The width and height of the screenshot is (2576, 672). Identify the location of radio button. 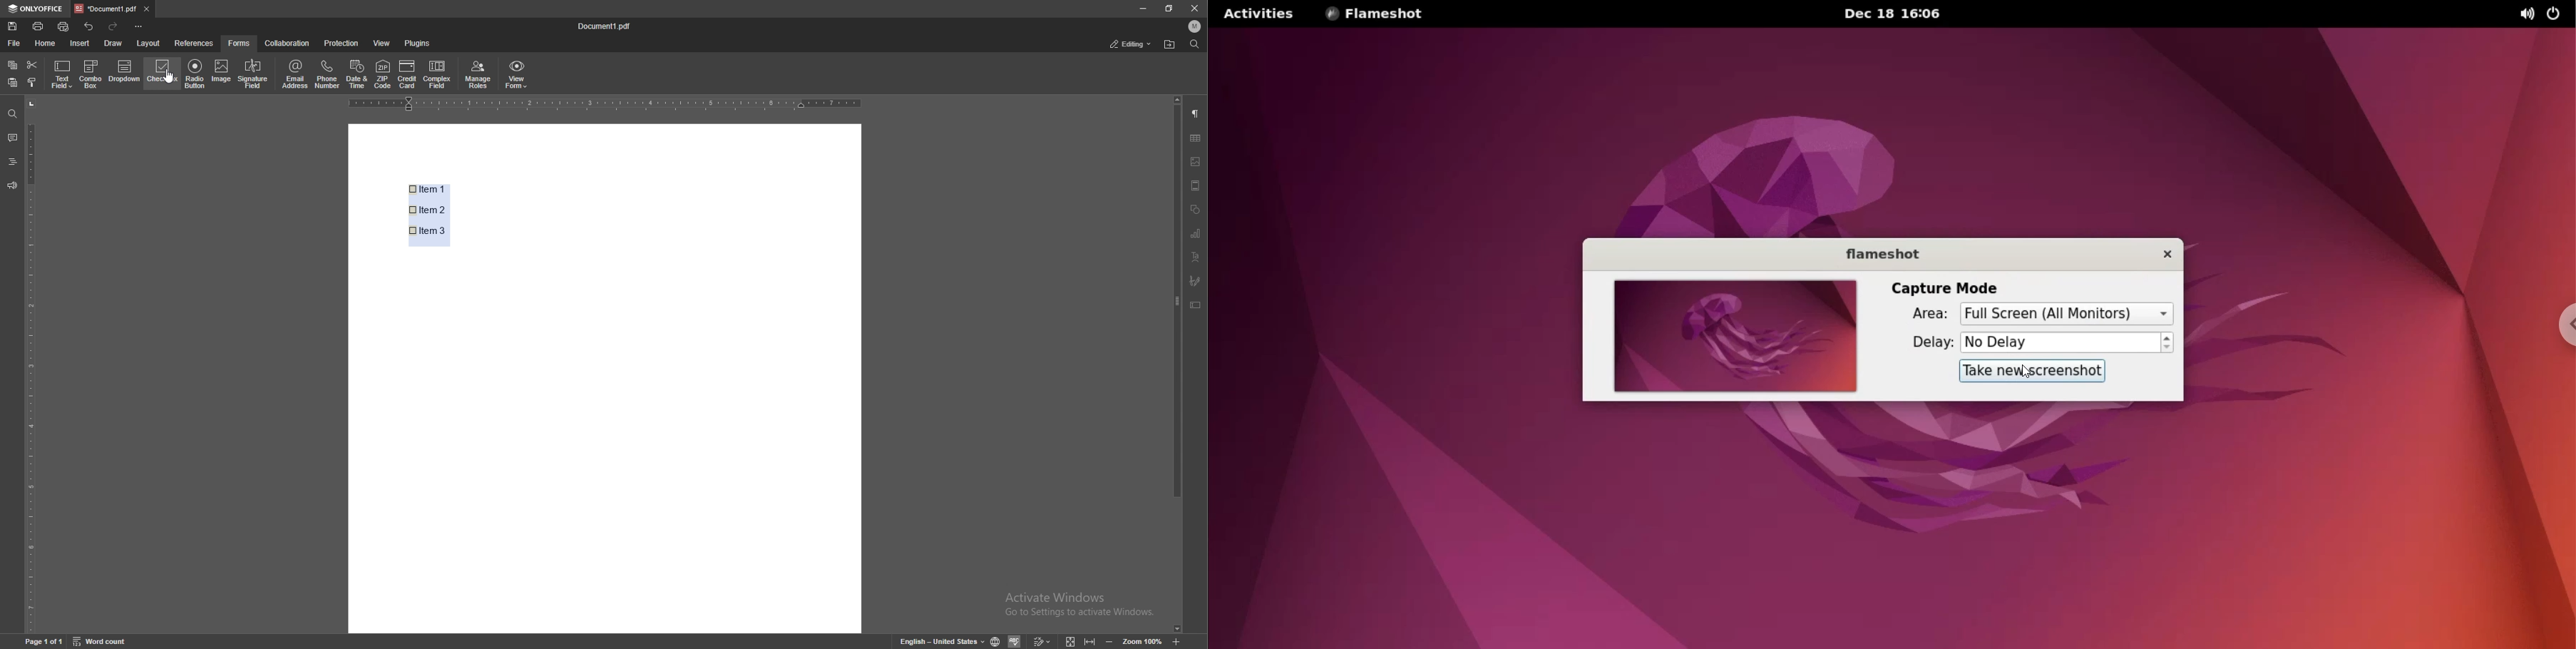
(194, 76).